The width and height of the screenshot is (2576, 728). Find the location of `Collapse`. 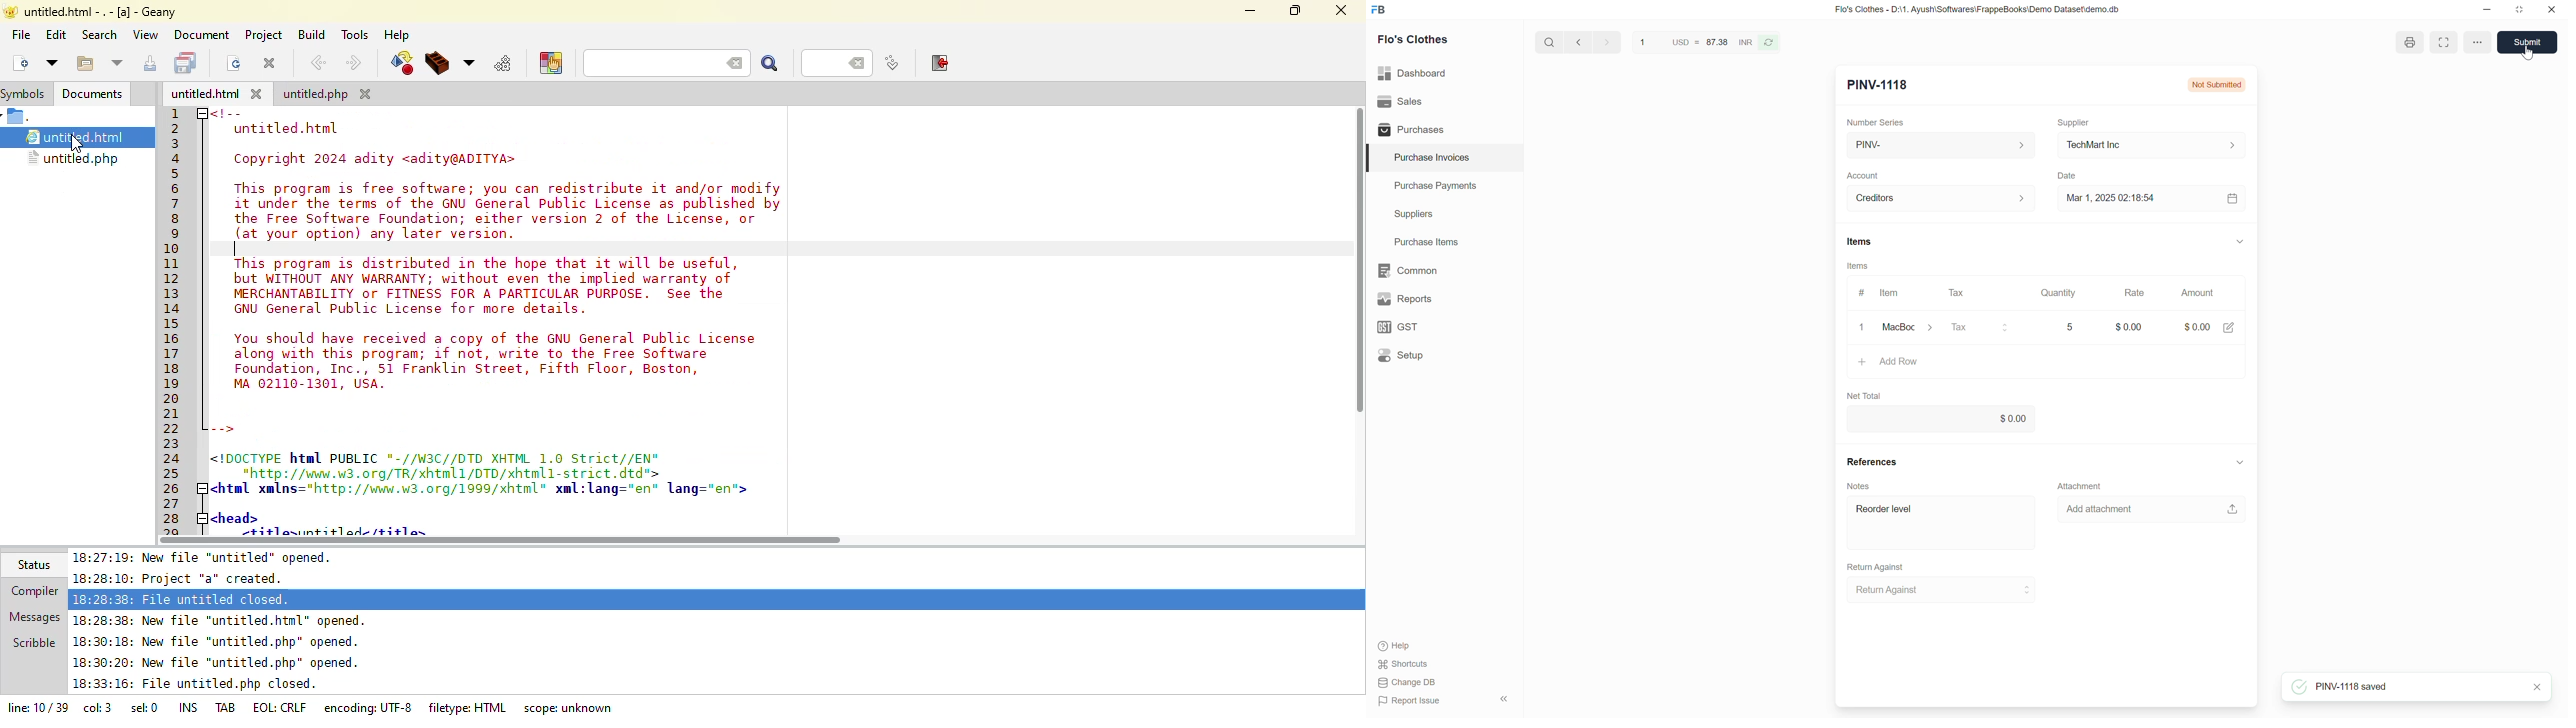

Collapse is located at coordinates (2240, 241).